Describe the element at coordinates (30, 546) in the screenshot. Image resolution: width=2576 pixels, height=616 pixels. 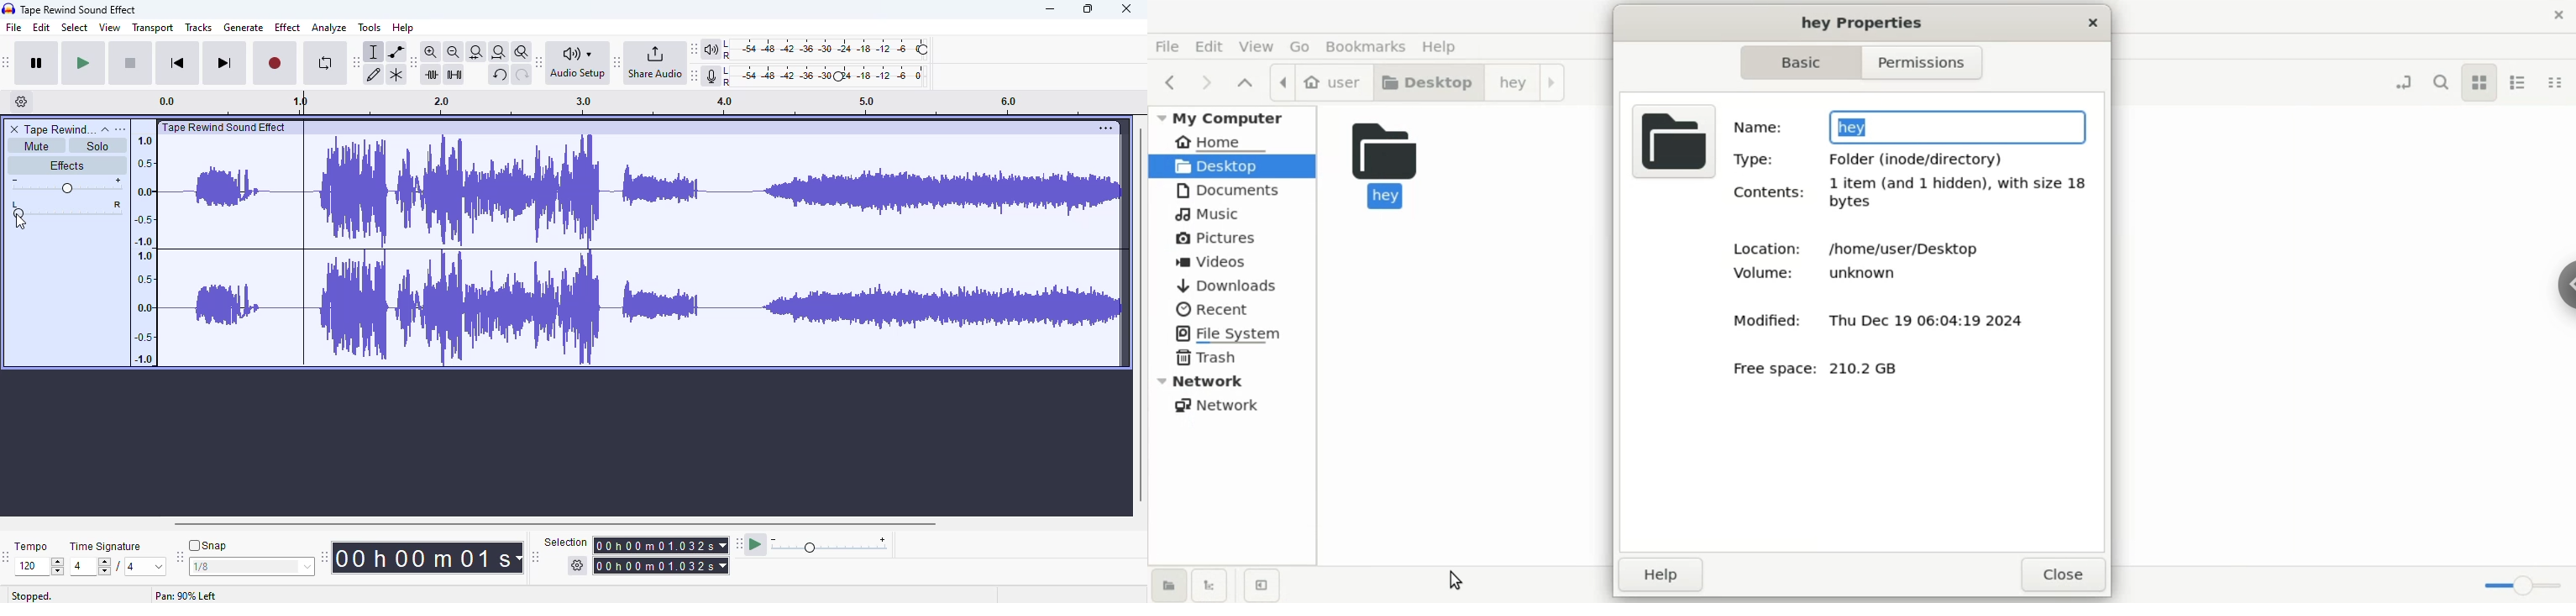
I see `tempo` at that location.